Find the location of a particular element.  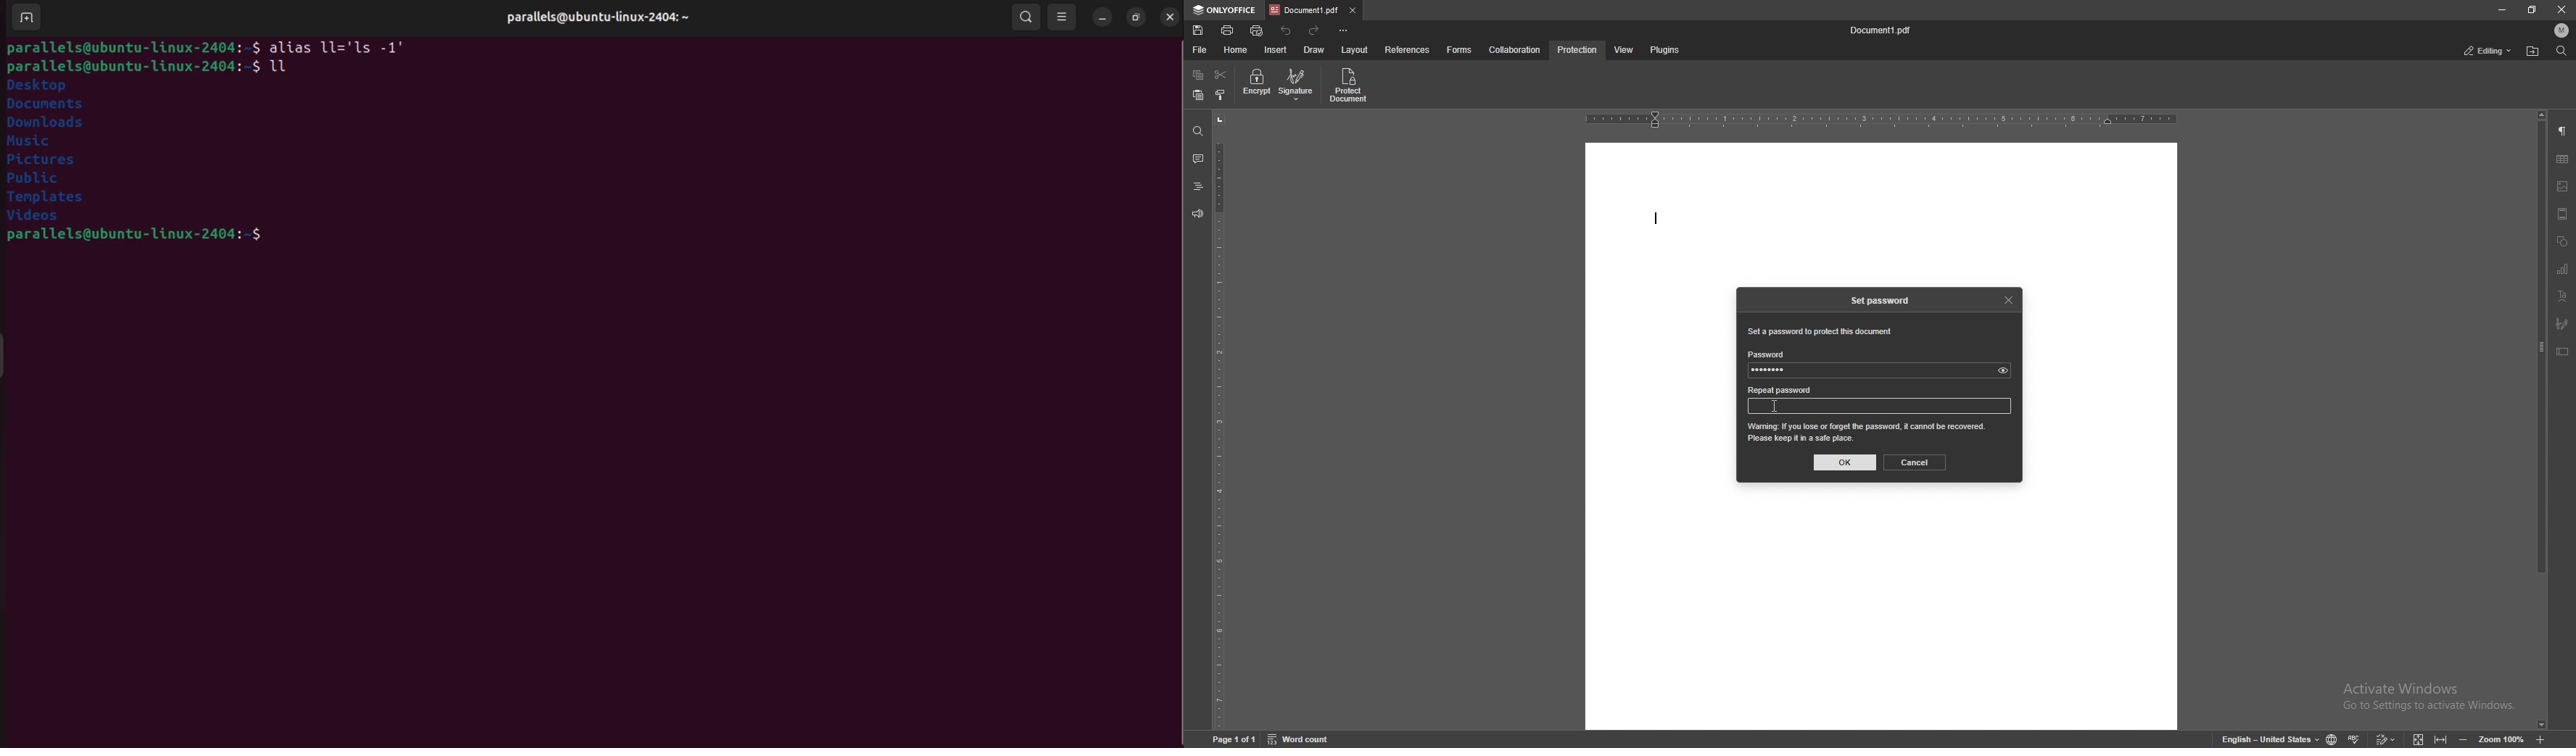

paragraph is located at coordinates (2561, 132).